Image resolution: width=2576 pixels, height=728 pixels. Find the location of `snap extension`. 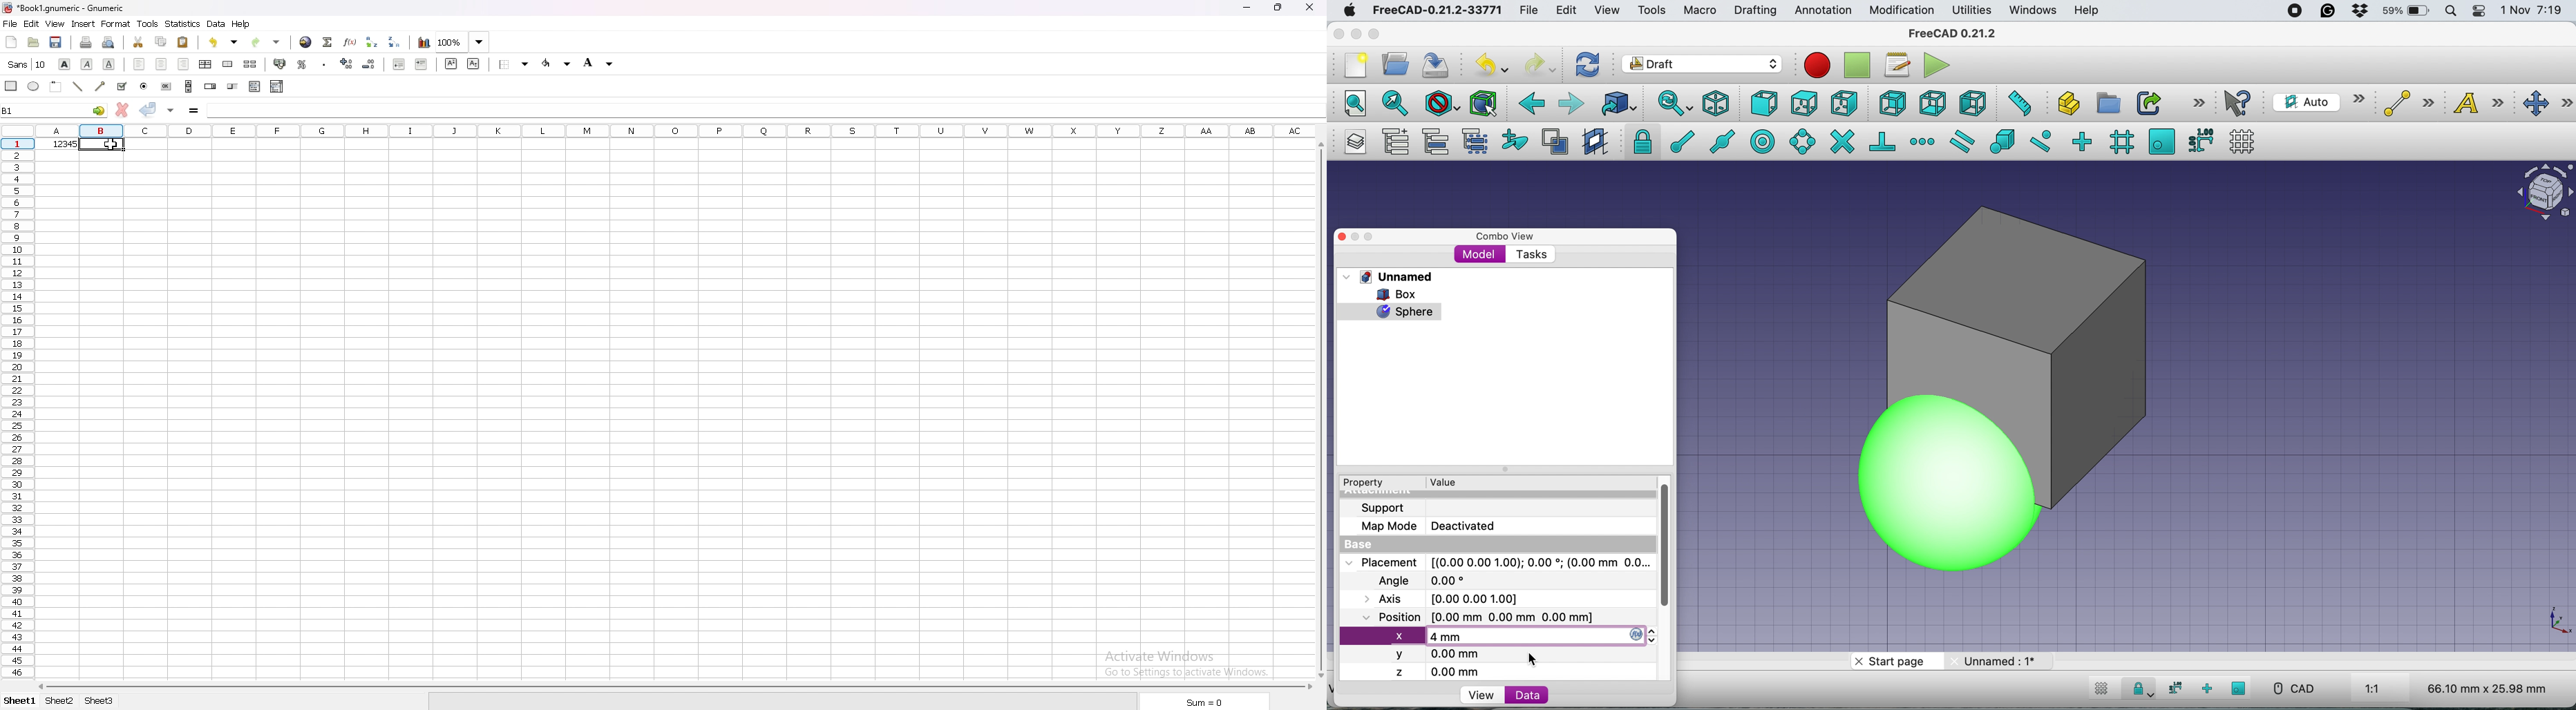

snap extension is located at coordinates (1924, 141).